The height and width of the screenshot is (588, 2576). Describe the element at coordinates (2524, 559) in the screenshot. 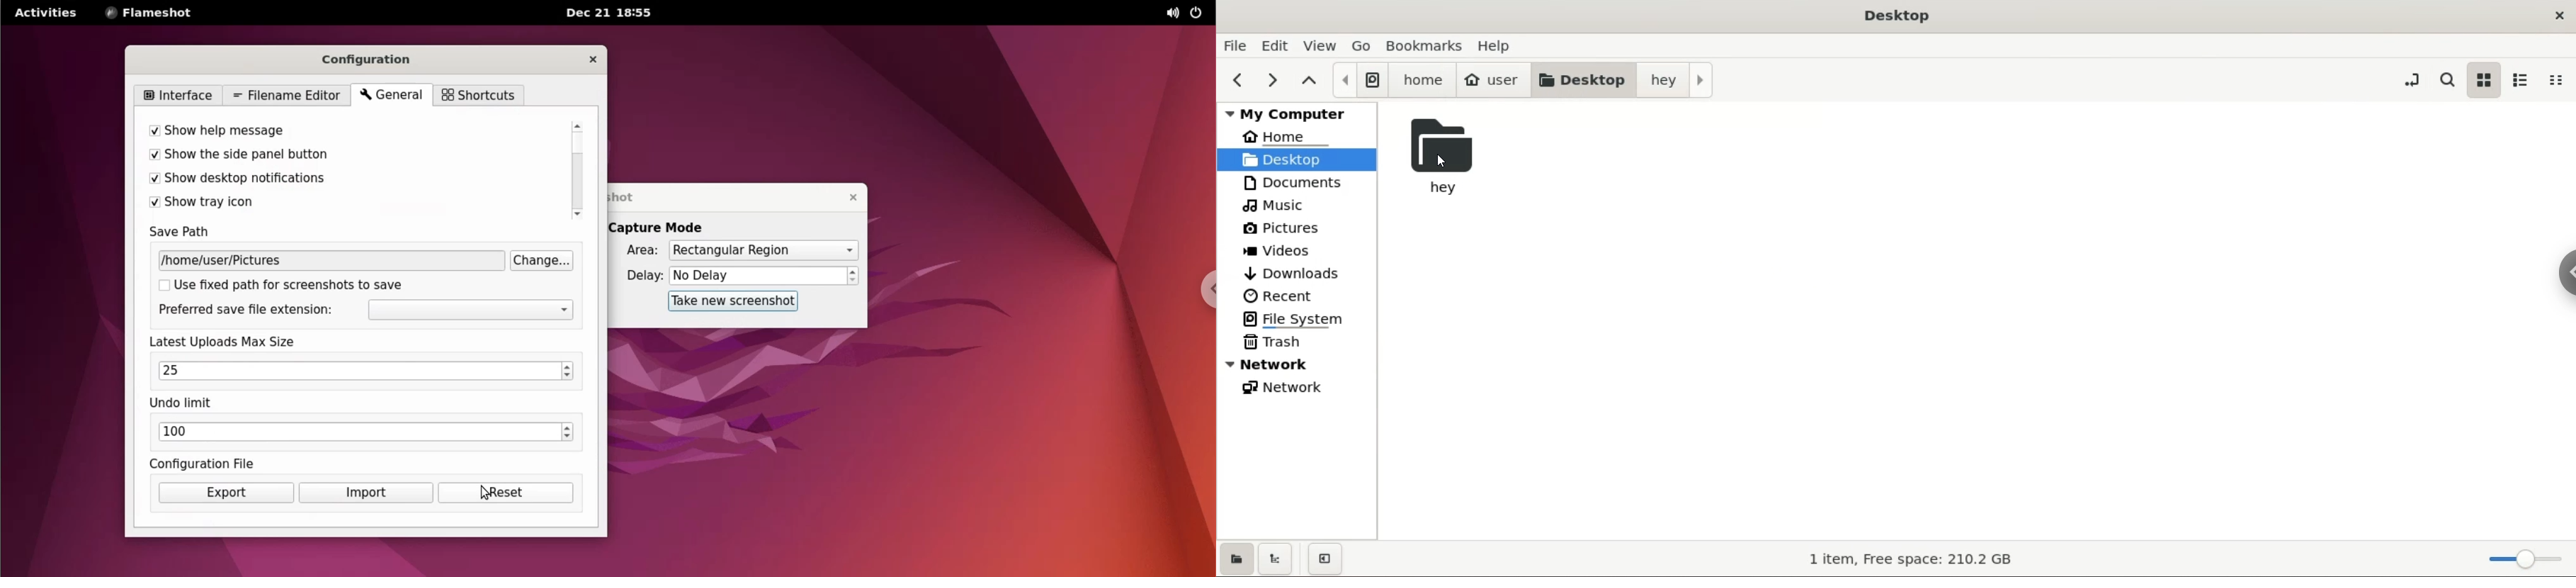

I see `zoom` at that location.